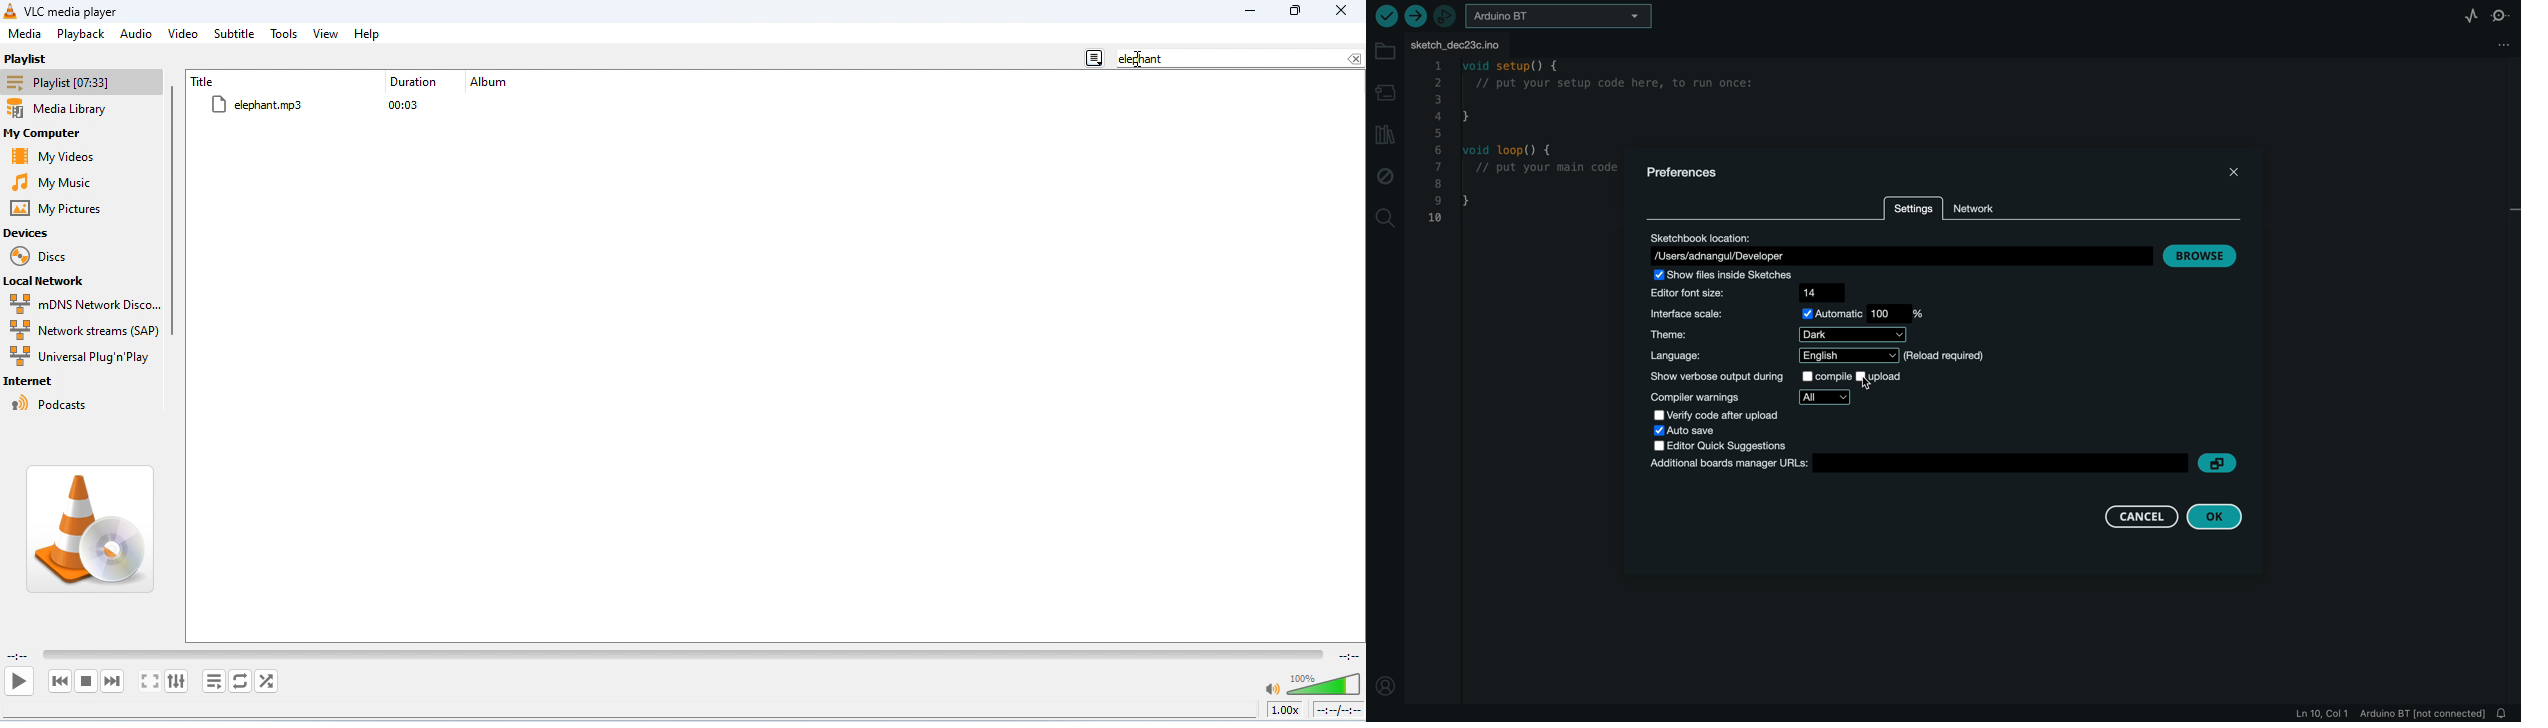  I want to click on mDNS network discovery, so click(85, 304).